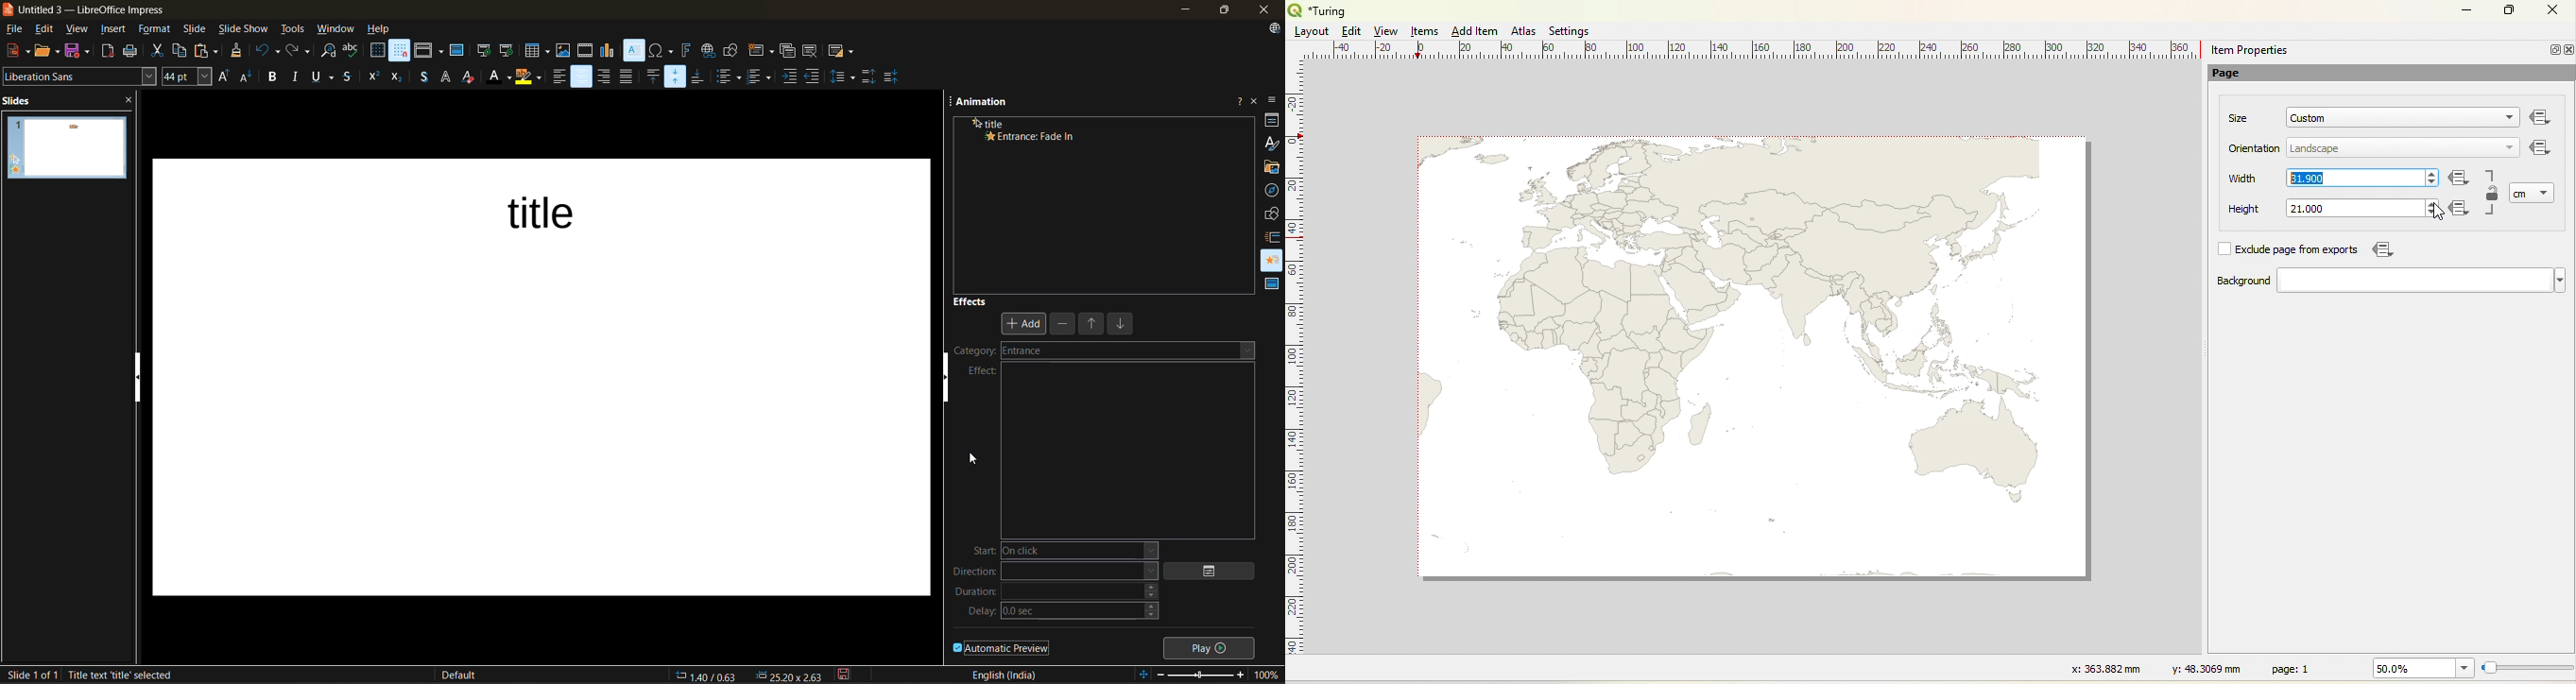 The width and height of the screenshot is (2576, 700). Describe the element at coordinates (846, 674) in the screenshot. I see `click to save` at that location.